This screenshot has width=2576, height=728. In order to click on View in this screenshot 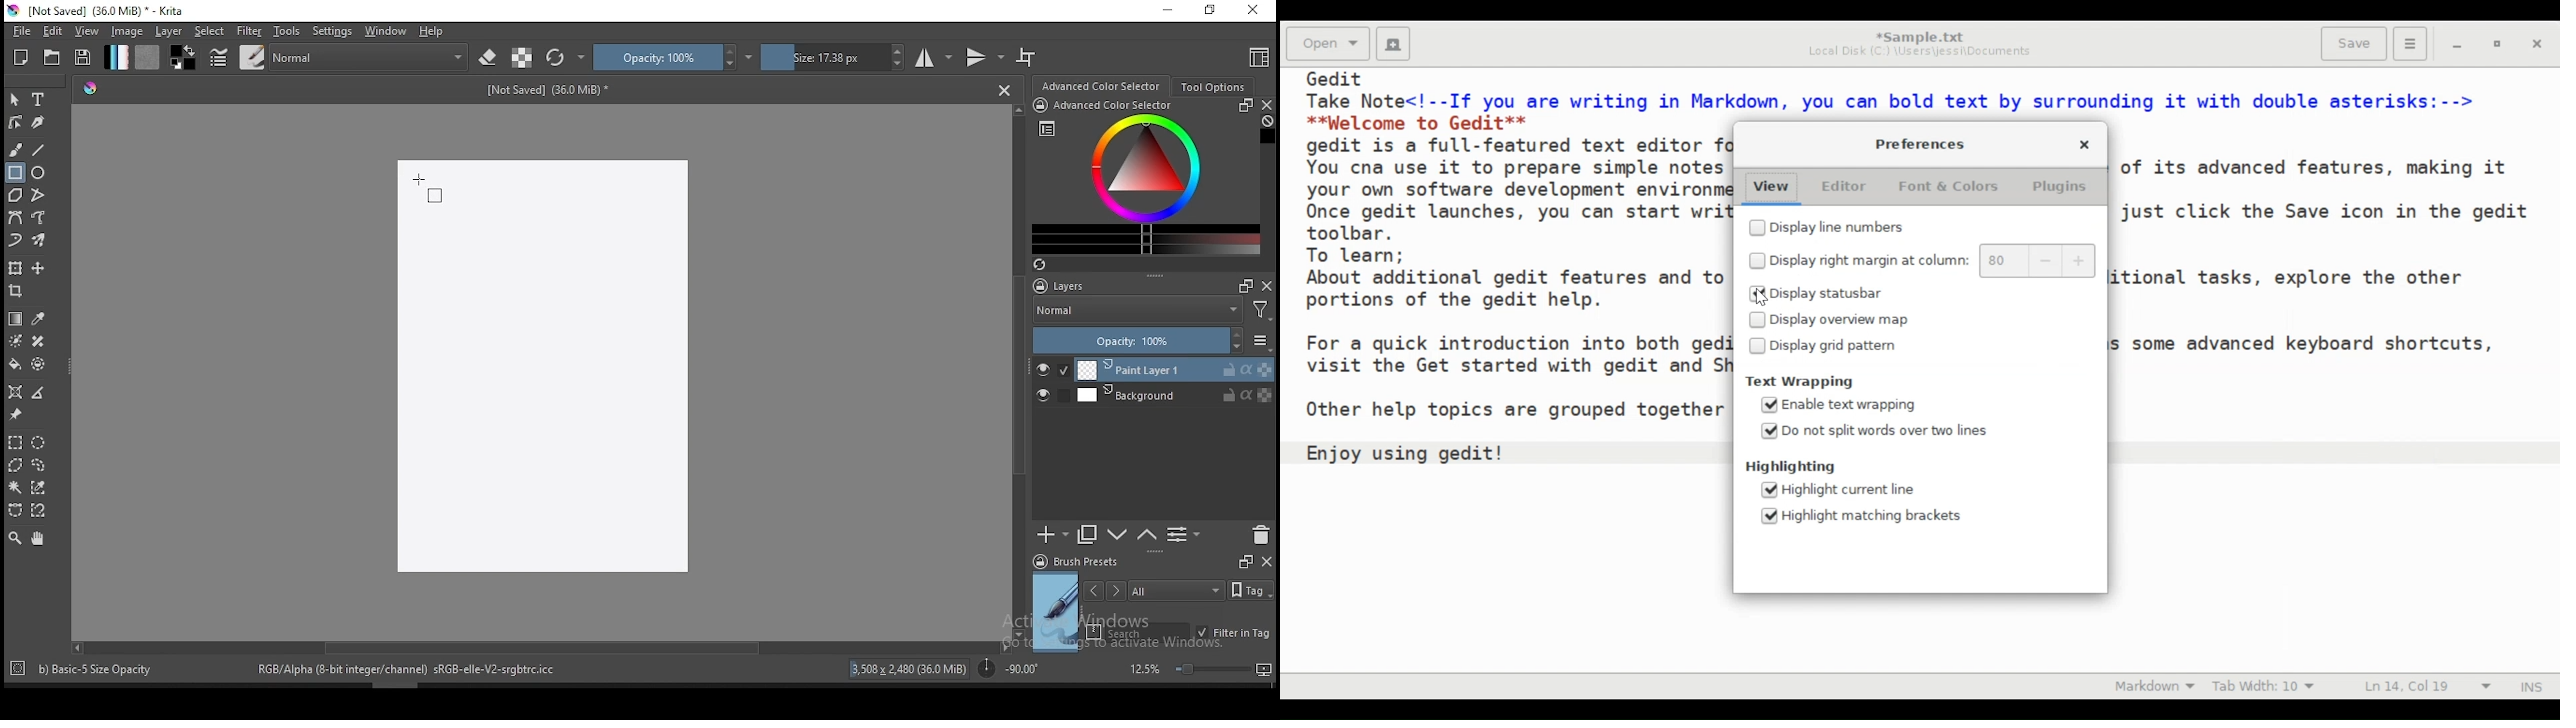, I will do `click(1771, 187)`.